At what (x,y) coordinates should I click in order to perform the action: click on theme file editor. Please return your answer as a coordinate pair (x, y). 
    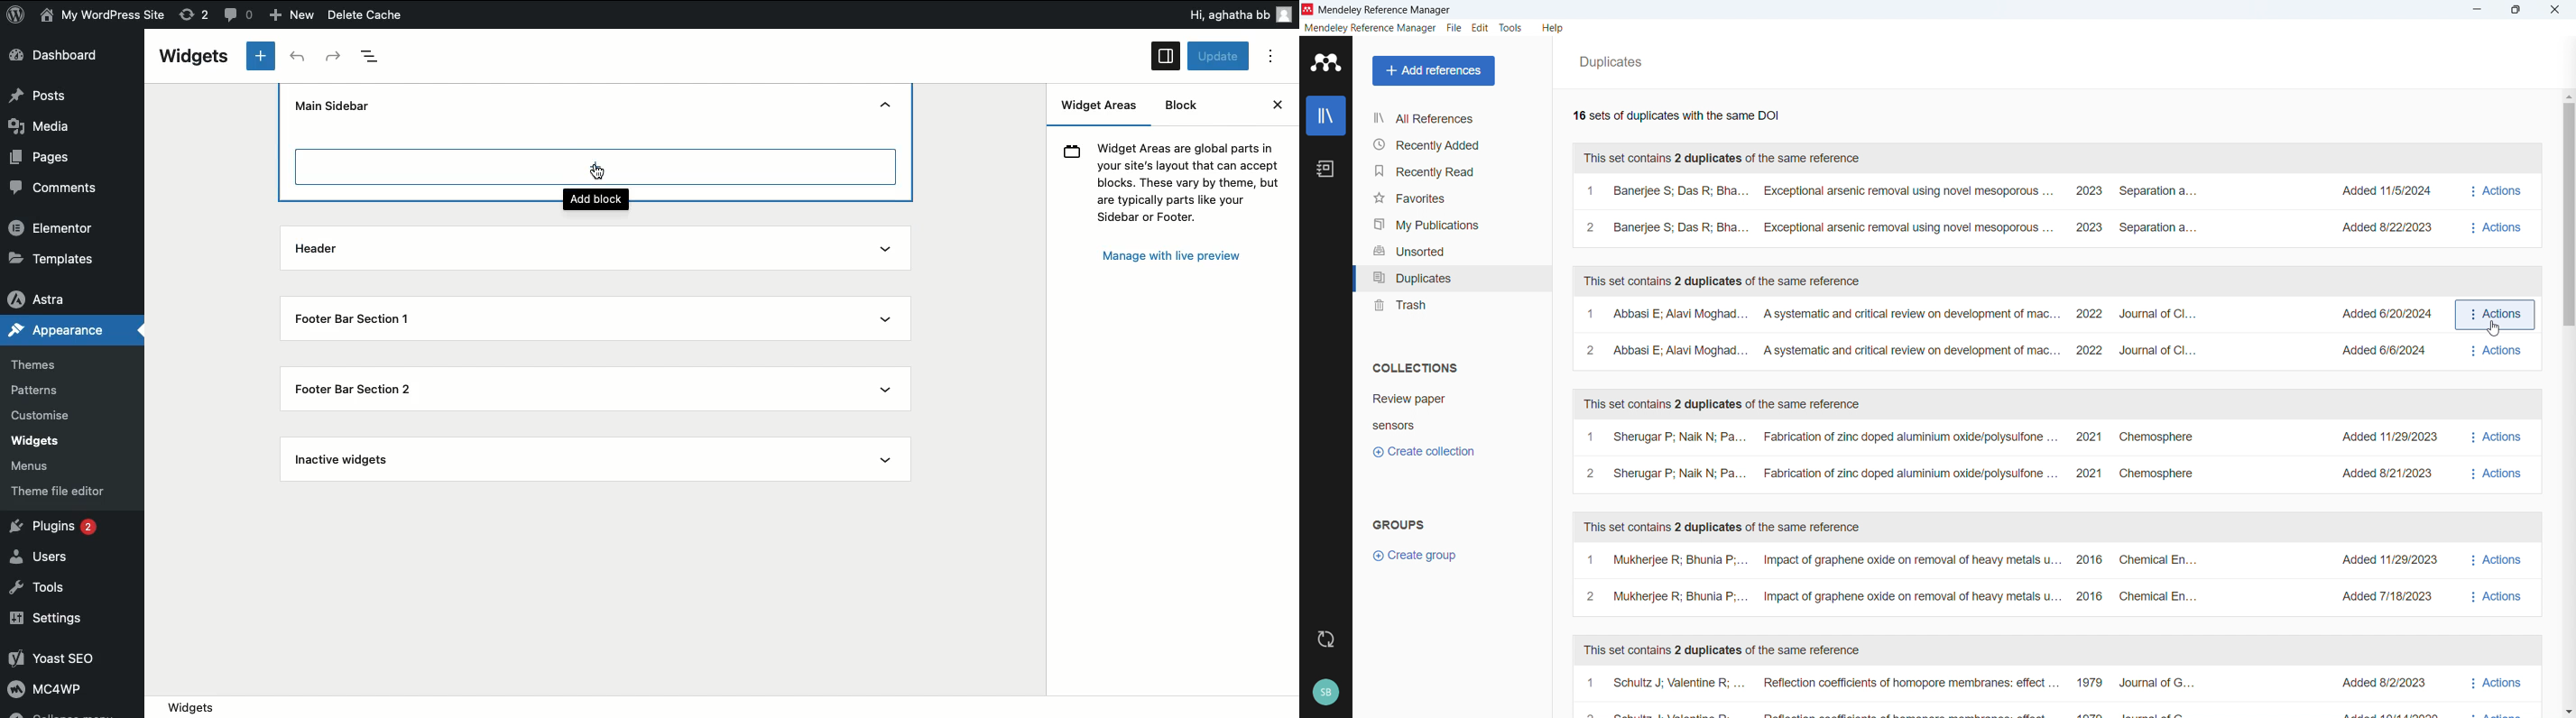
    Looking at the image, I should click on (56, 490).